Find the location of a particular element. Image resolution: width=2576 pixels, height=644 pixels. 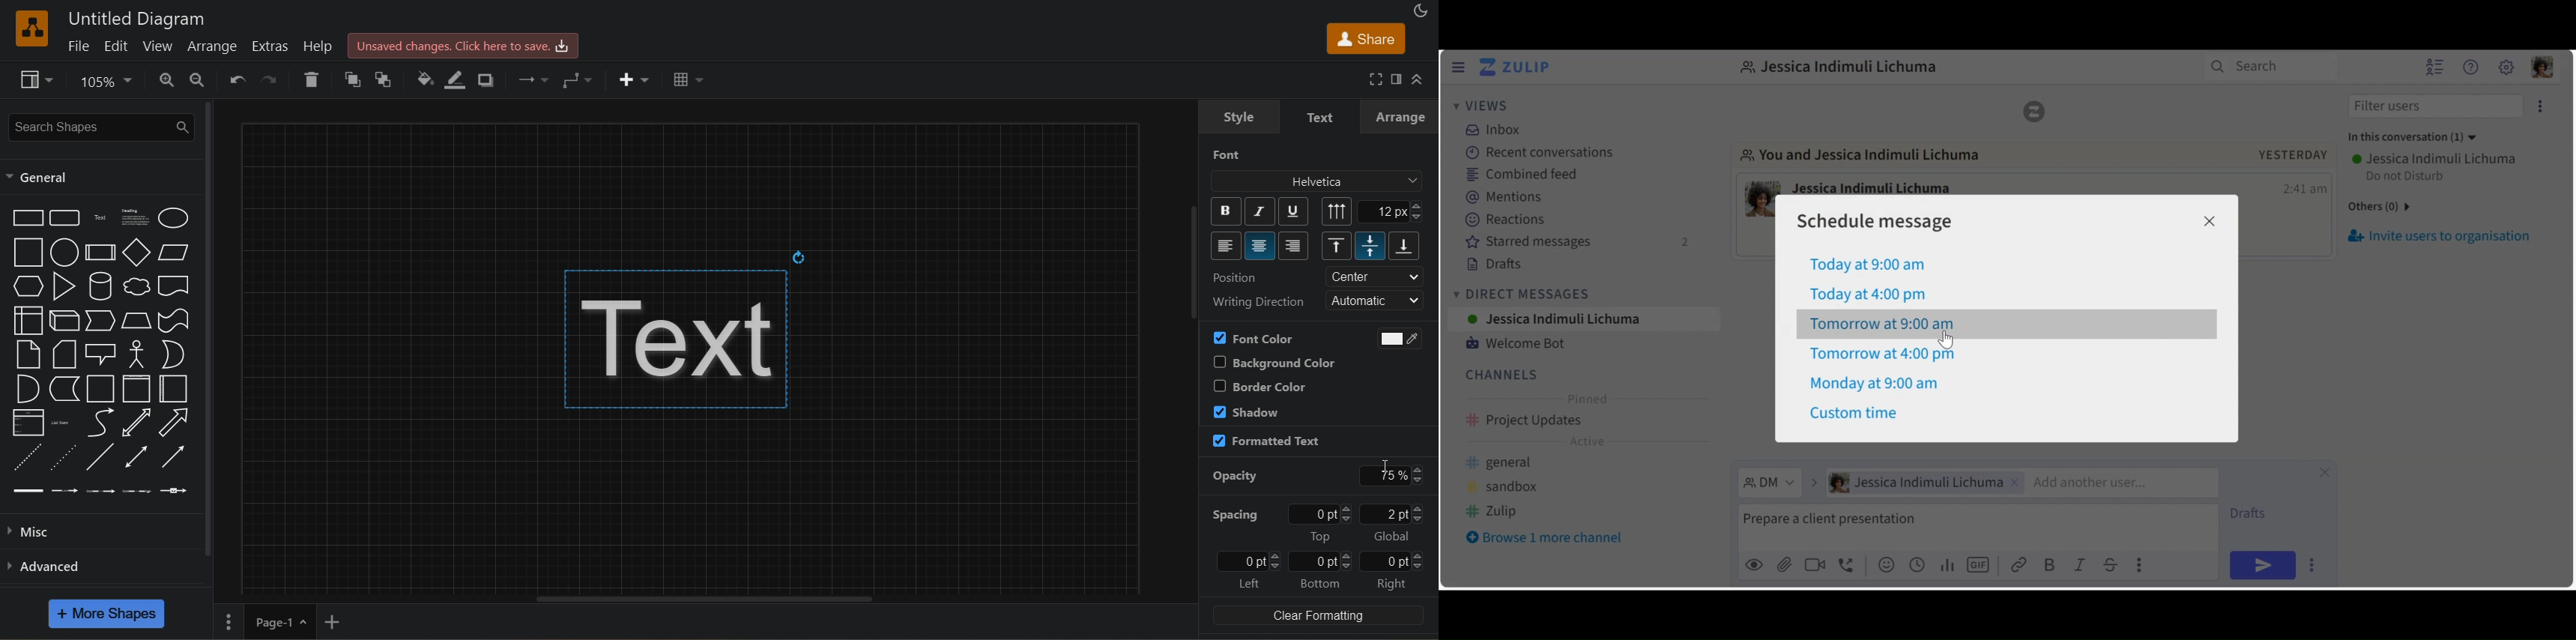

Combined feed is located at coordinates (1525, 174).